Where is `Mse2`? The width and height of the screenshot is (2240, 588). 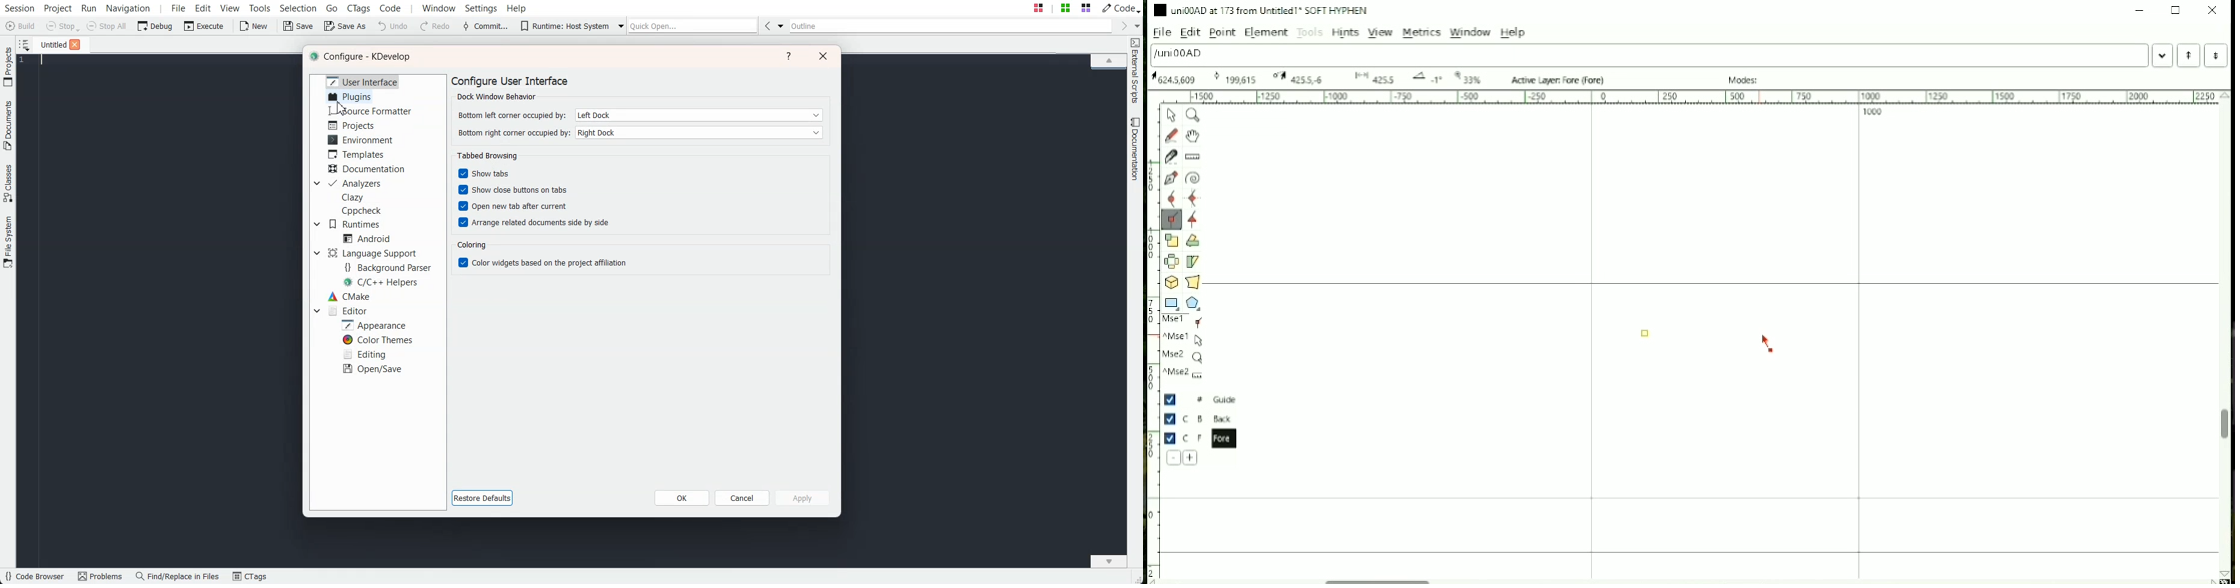 Mse2 is located at coordinates (1184, 357).